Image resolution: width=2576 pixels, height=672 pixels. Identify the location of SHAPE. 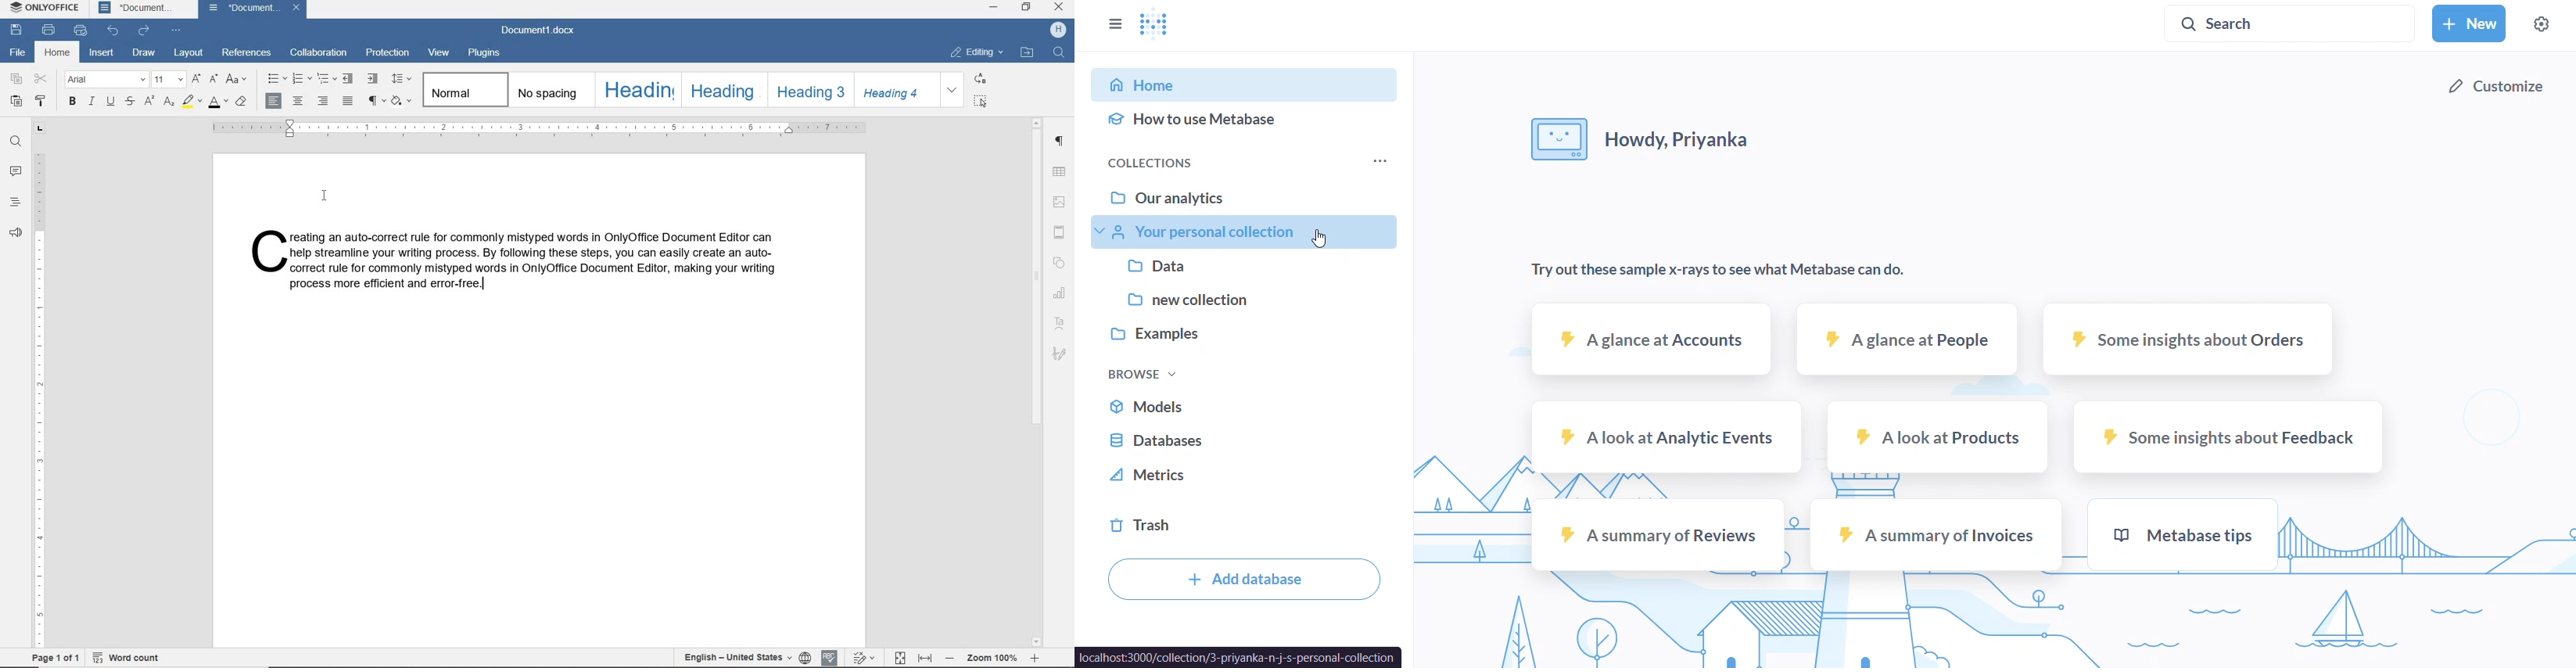
(1060, 264).